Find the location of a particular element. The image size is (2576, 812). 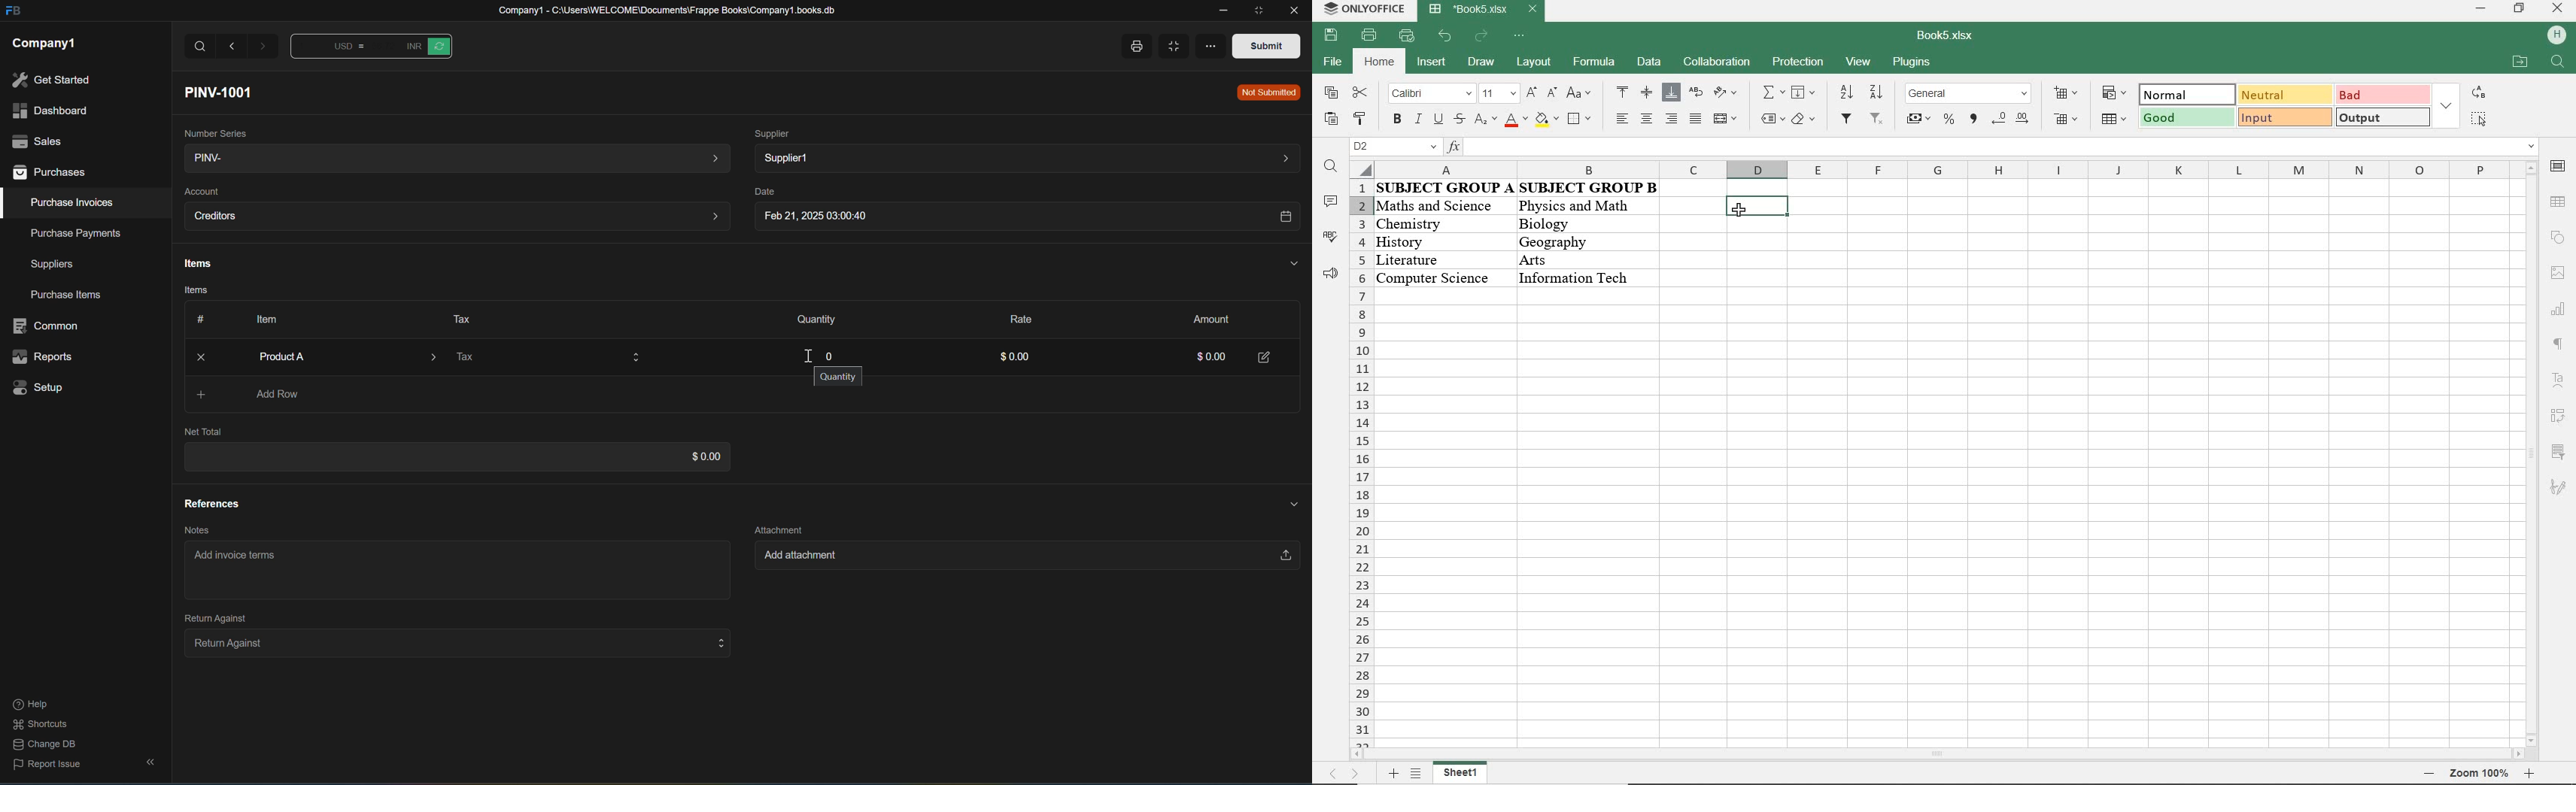

Back is located at coordinates (233, 46).